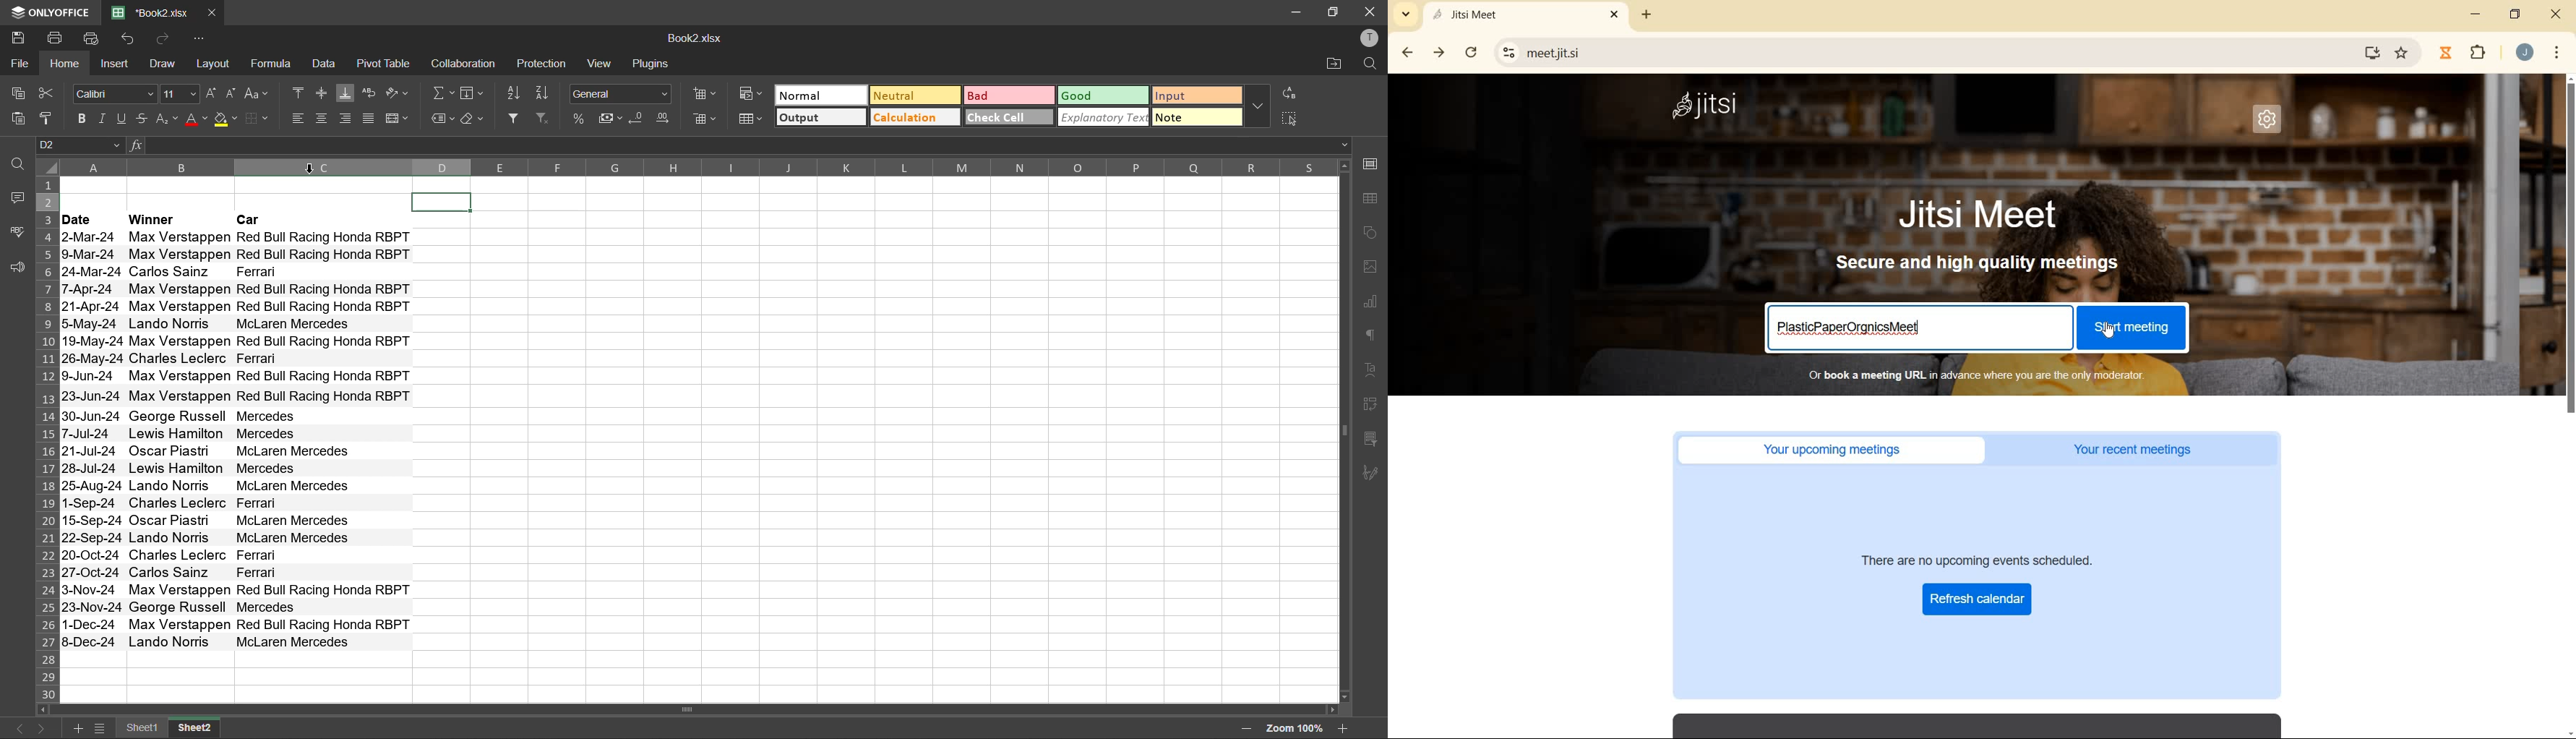  What do you see at coordinates (19, 197) in the screenshot?
I see `comments` at bounding box center [19, 197].